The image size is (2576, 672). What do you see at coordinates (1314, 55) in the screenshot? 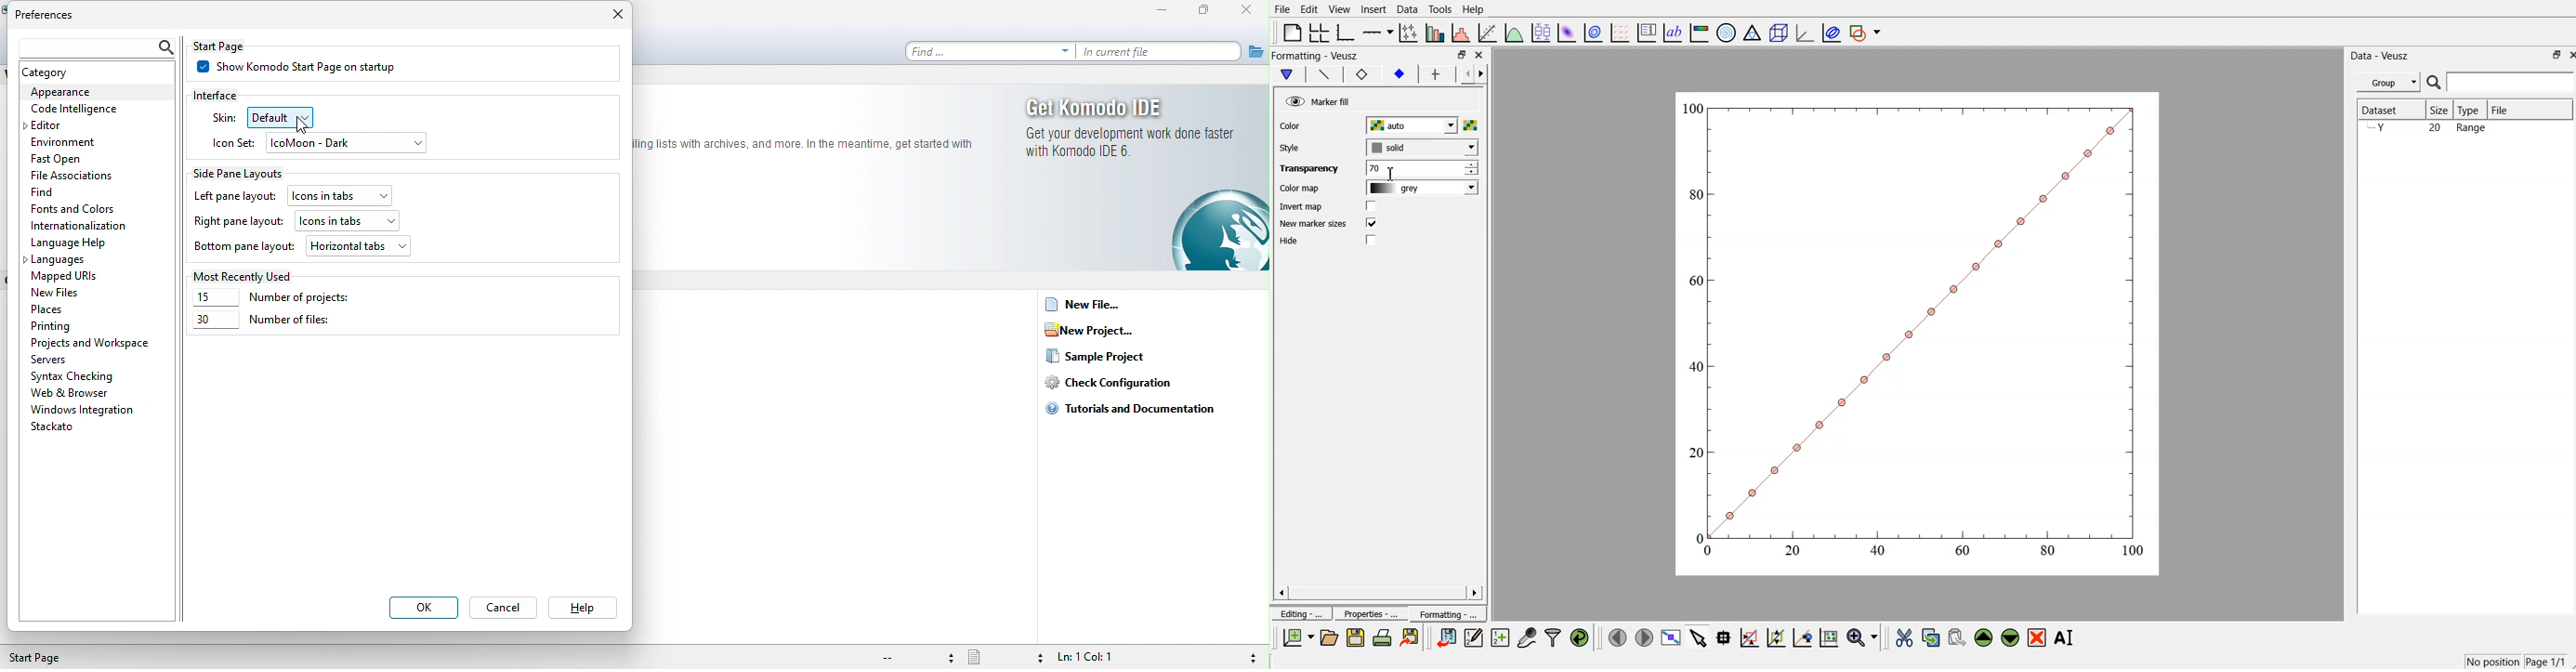
I see `Properties - Veusz` at bounding box center [1314, 55].